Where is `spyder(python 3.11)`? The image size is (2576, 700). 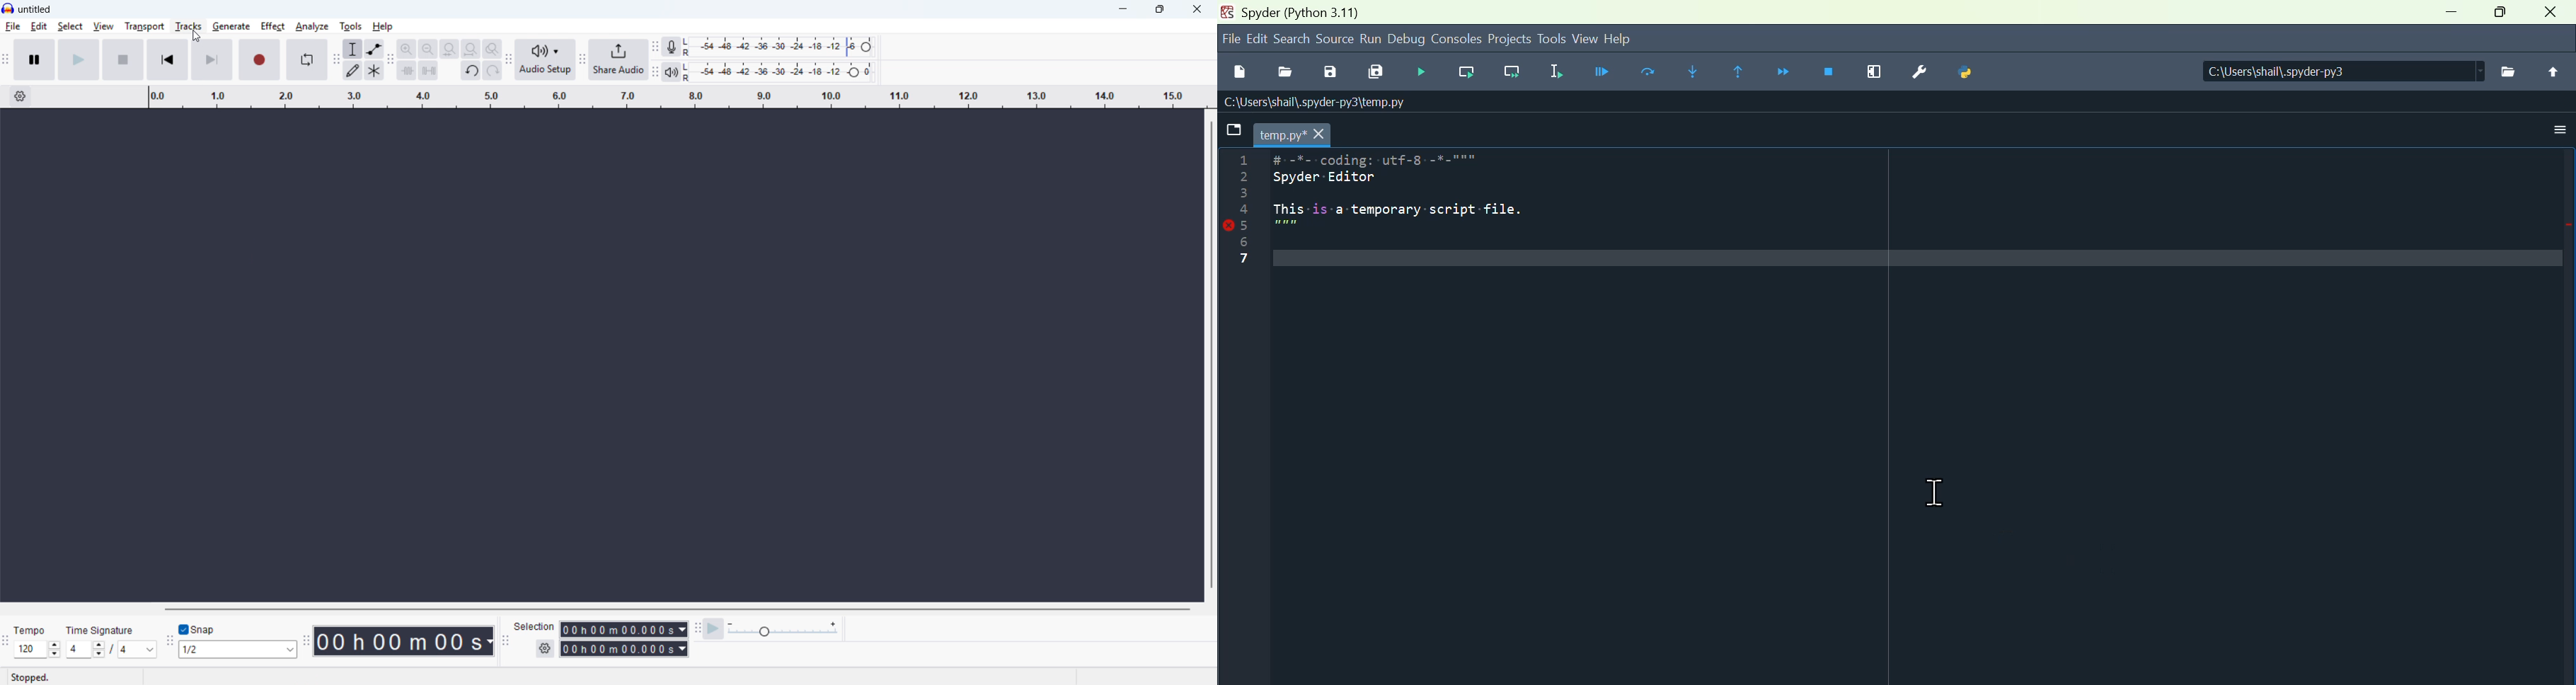
spyder(python 3.11) is located at coordinates (1313, 13).